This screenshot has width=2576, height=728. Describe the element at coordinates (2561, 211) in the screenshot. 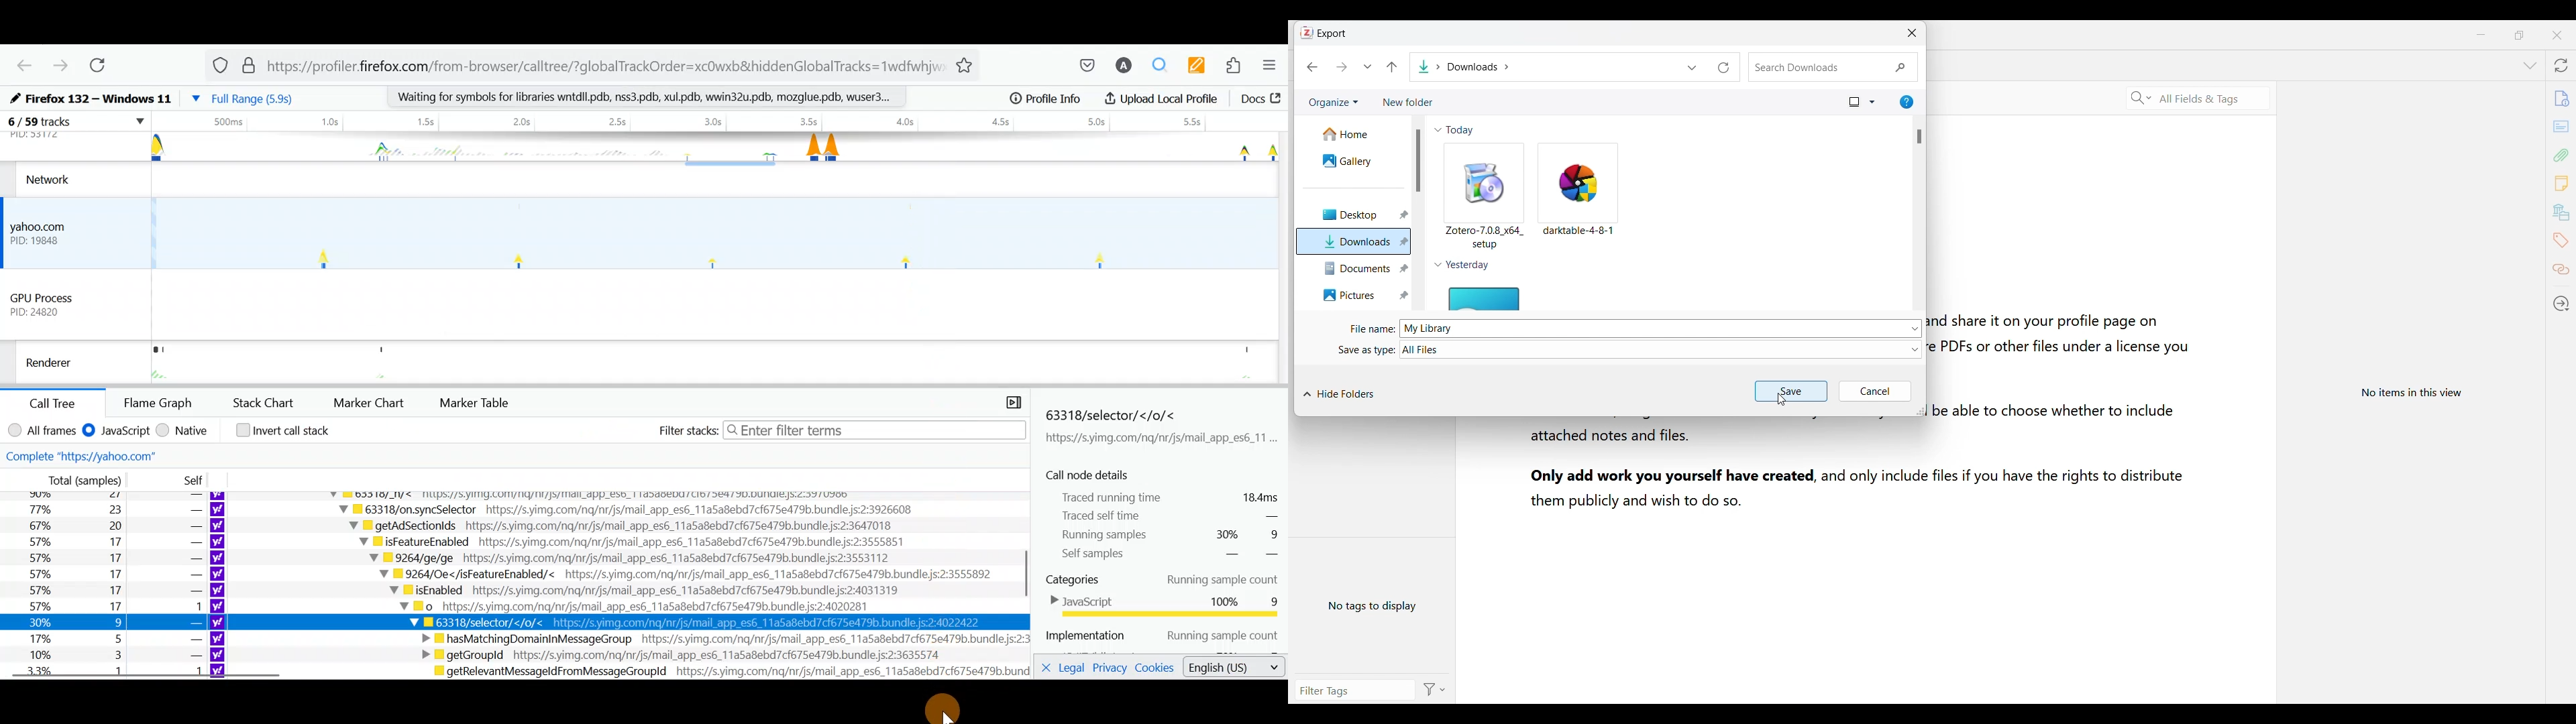

I see `Libraries and collections` at that location.